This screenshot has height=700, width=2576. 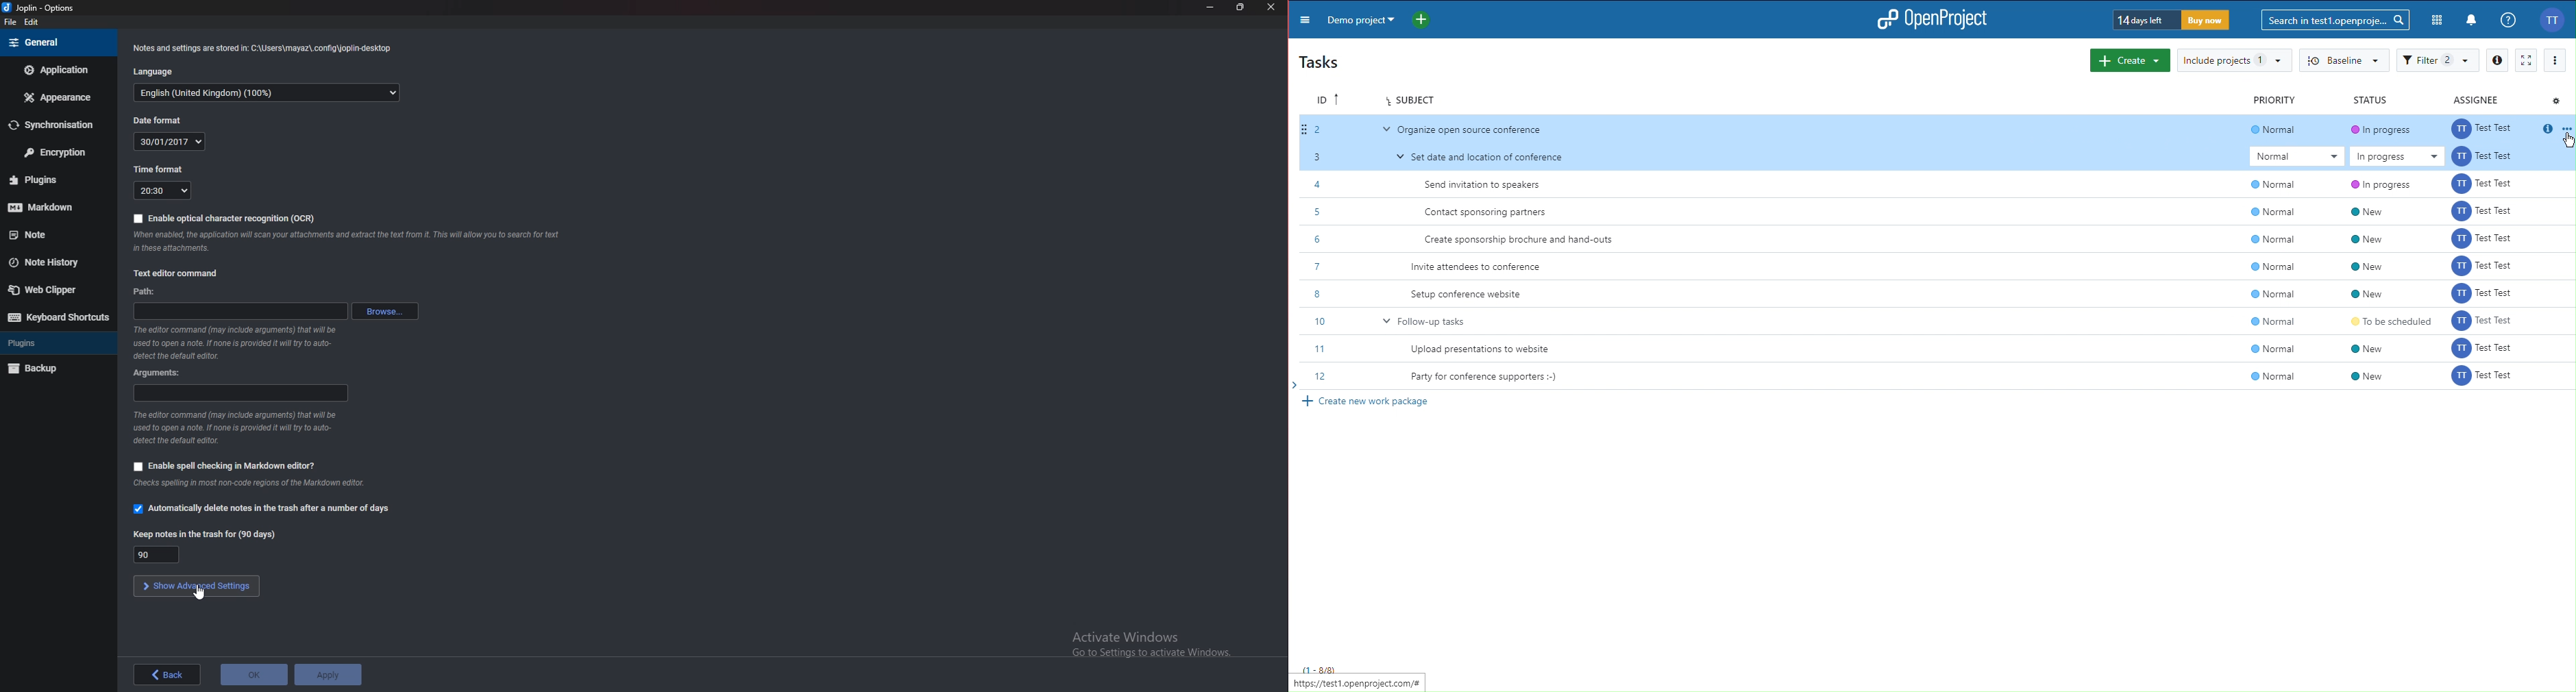 I want to click on Arguments, so click(x=239, y=392).